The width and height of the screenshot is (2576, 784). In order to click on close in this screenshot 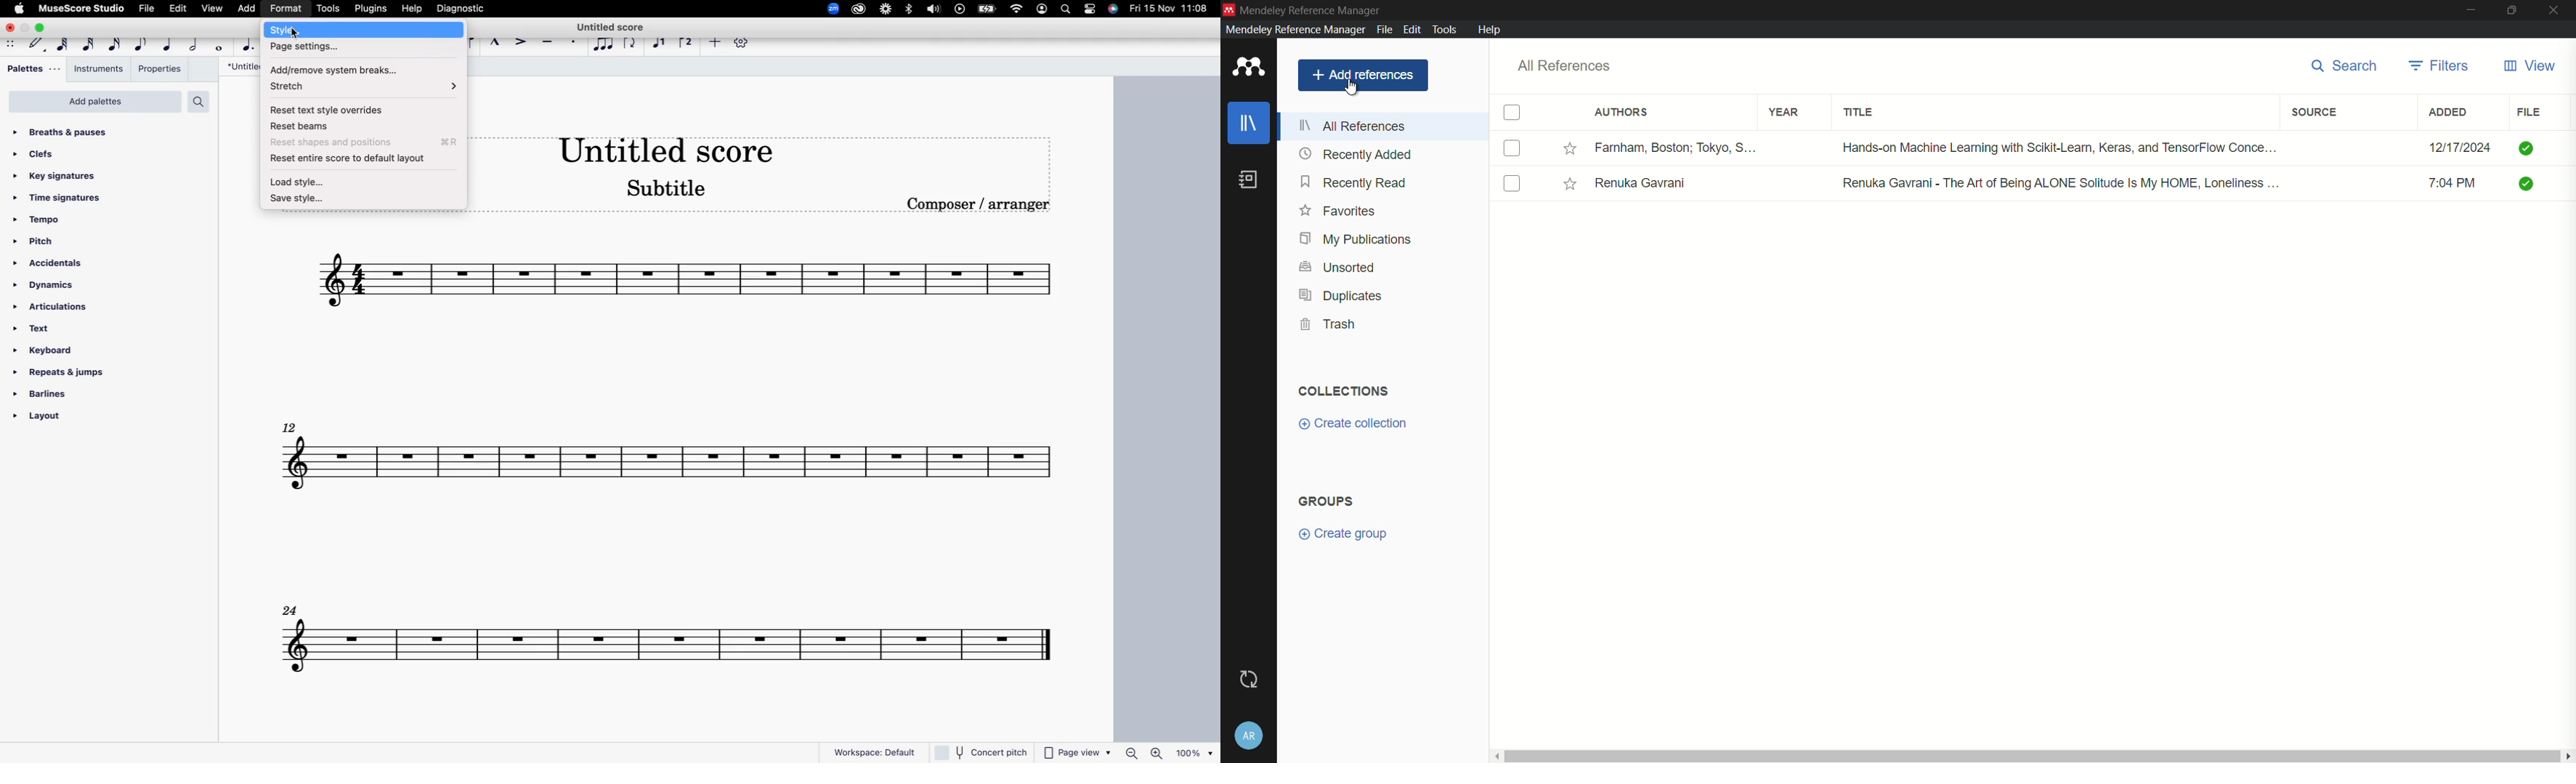, I will do `click(10, 28)`.